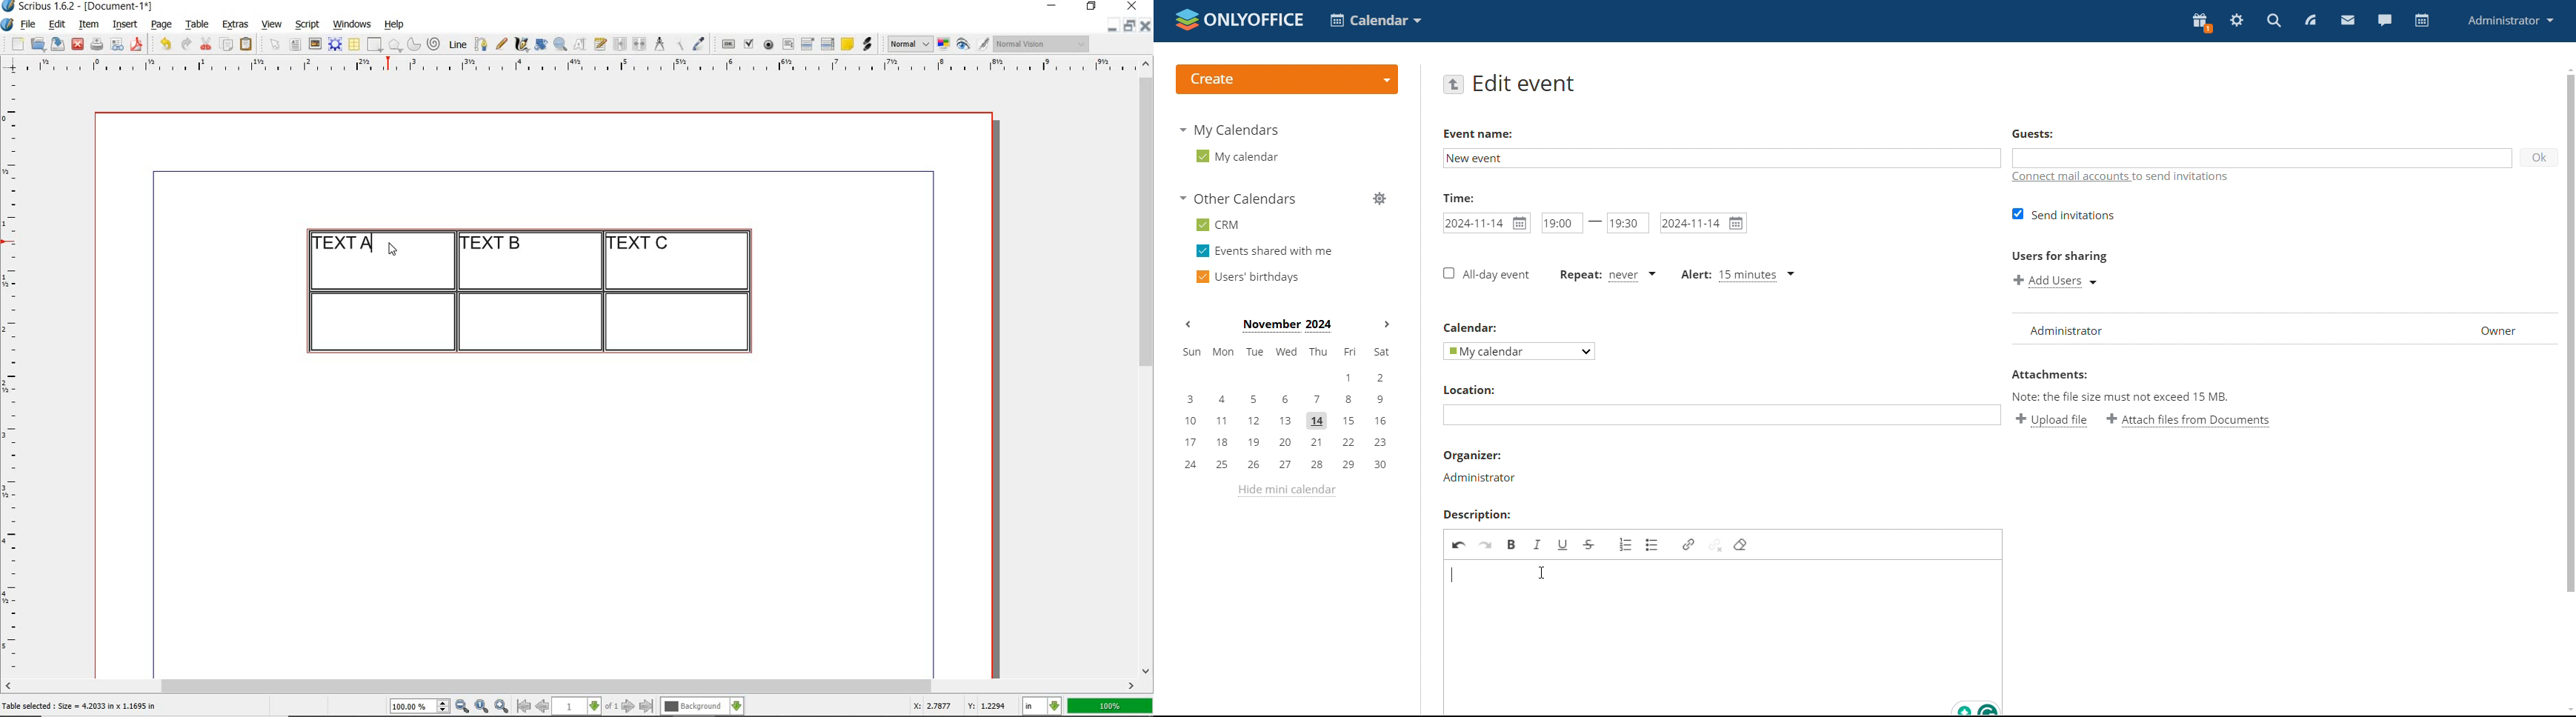 The width and height of the screenshot is (2576, 728). Describe the element at coordinates (414, 44) in the screenshot. I see `arc` at that location.